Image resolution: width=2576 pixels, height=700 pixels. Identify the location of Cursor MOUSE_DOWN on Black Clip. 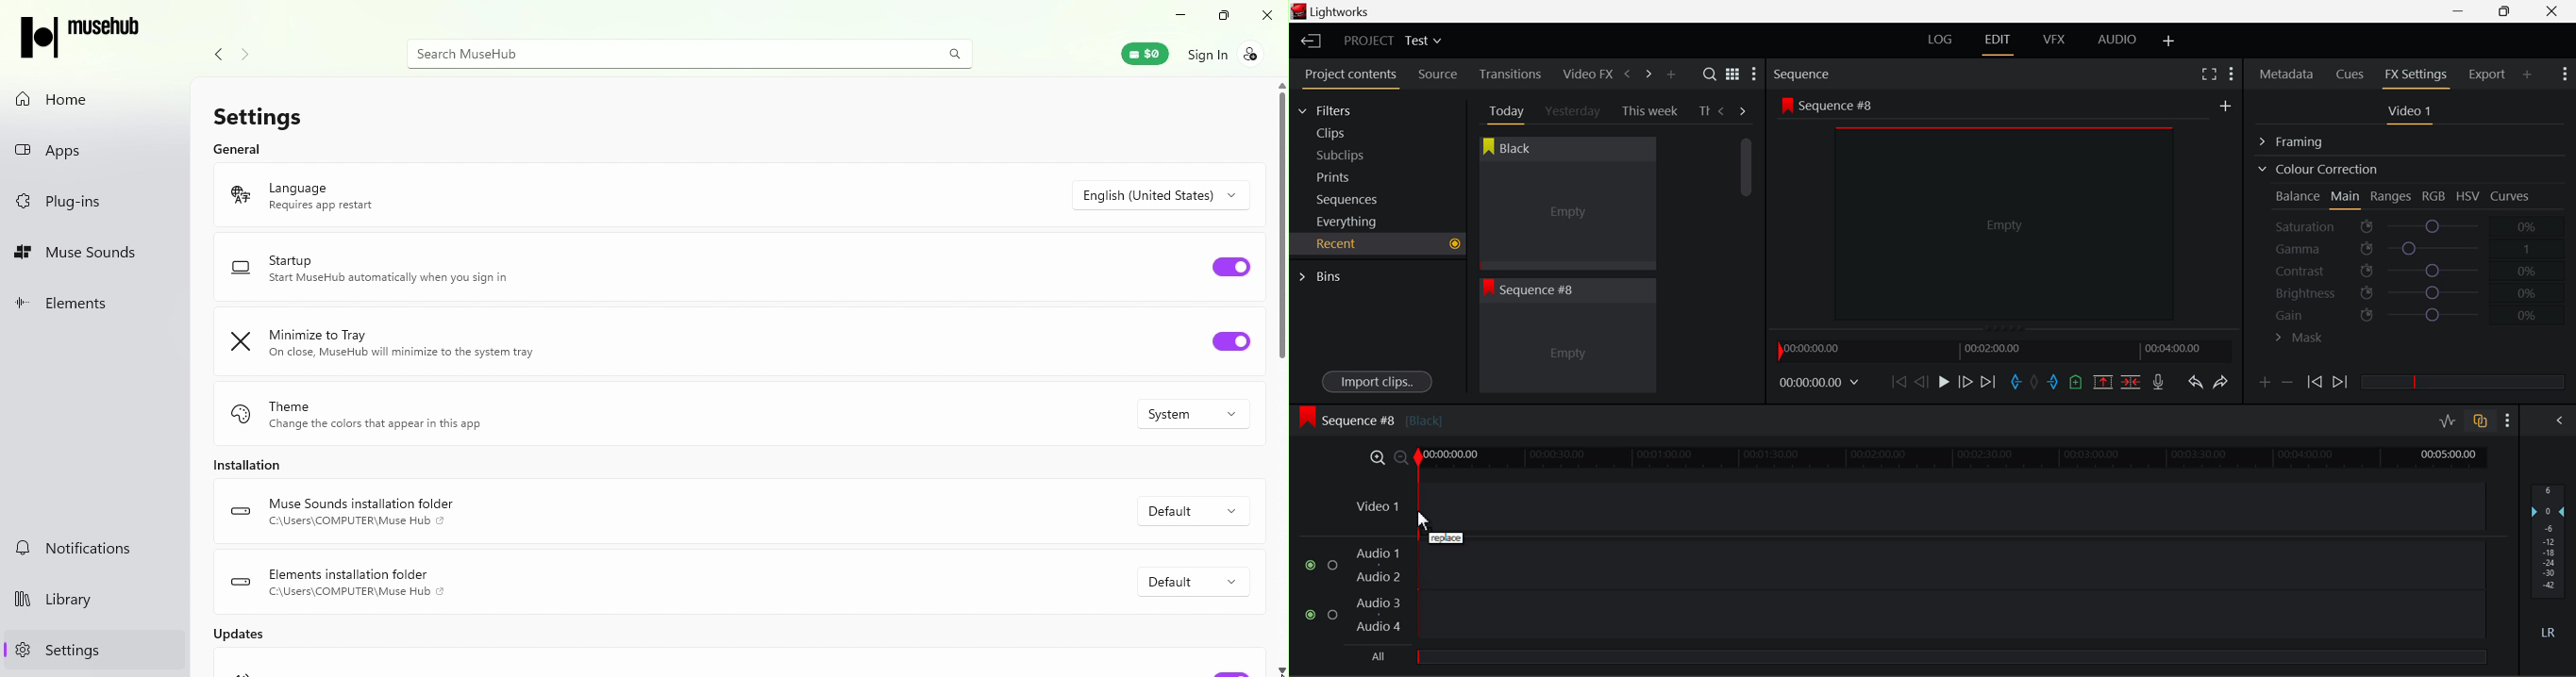
(1566, 216).